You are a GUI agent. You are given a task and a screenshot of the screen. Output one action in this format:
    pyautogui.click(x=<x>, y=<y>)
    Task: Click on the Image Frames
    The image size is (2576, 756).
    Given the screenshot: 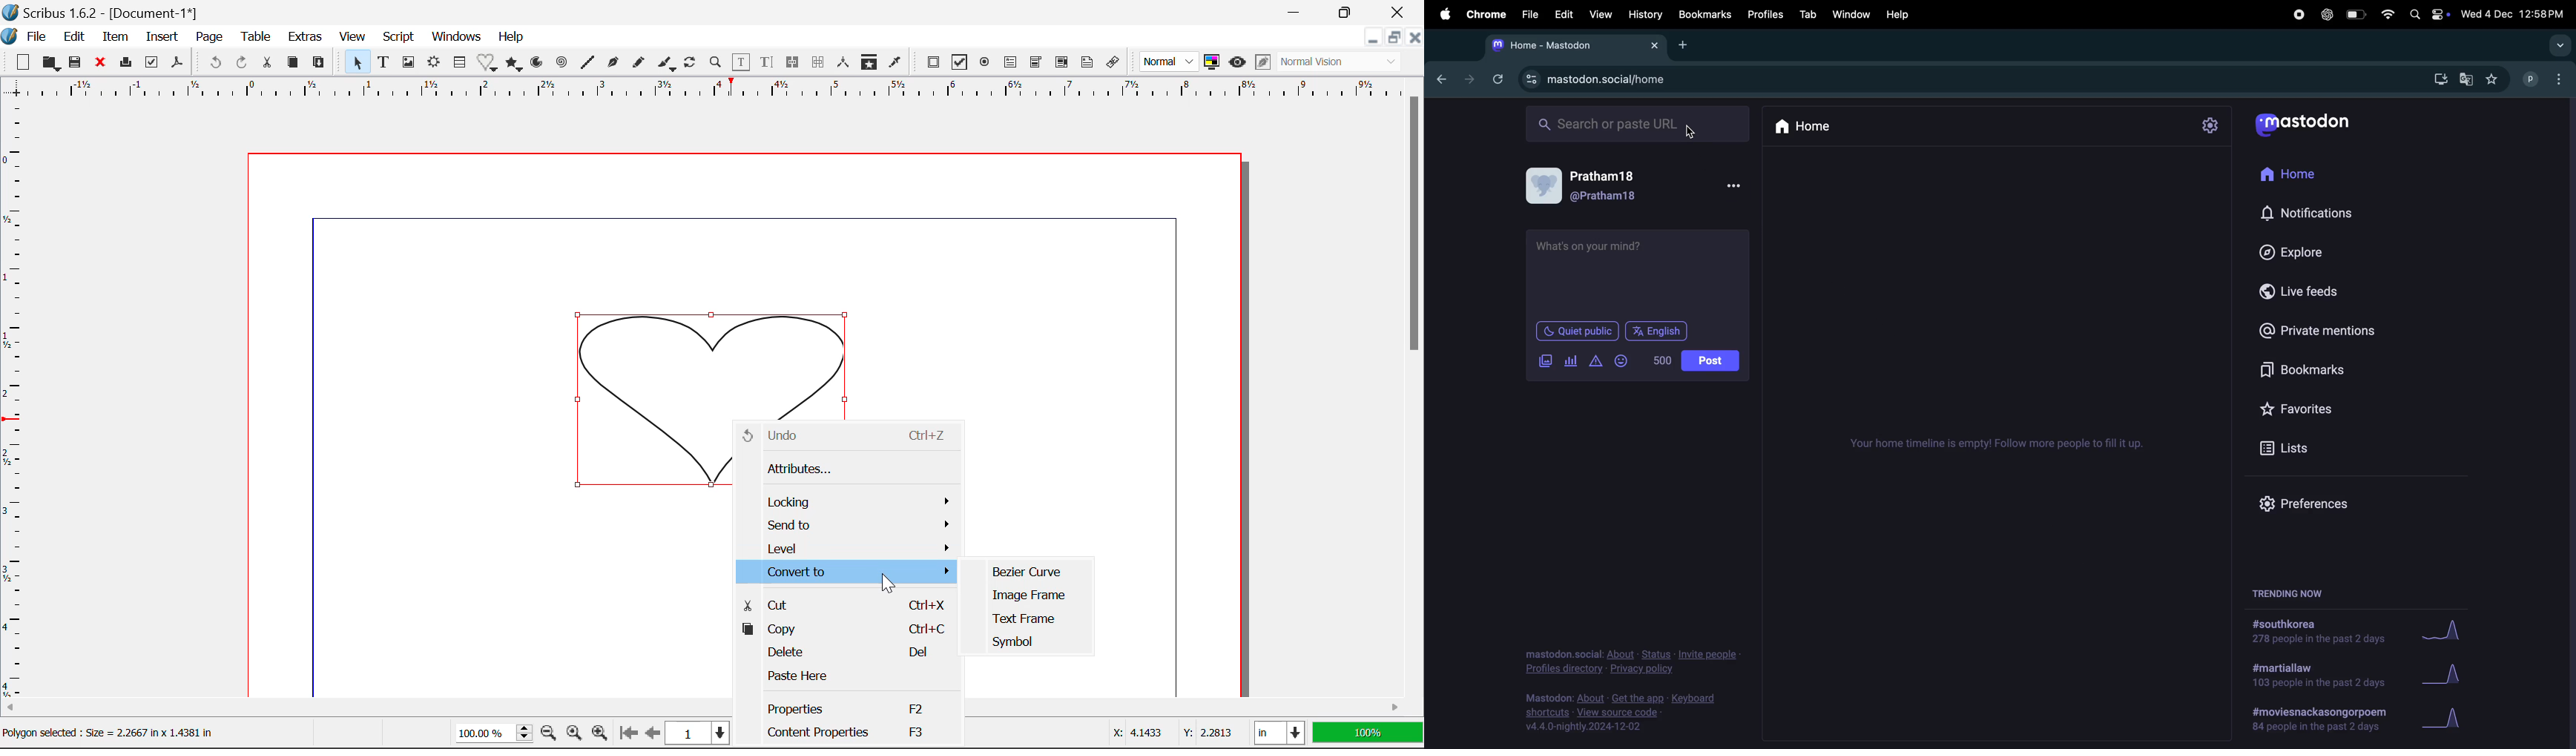 What is the action you would take?
    pyautogui.click(x=408, y=62)
    